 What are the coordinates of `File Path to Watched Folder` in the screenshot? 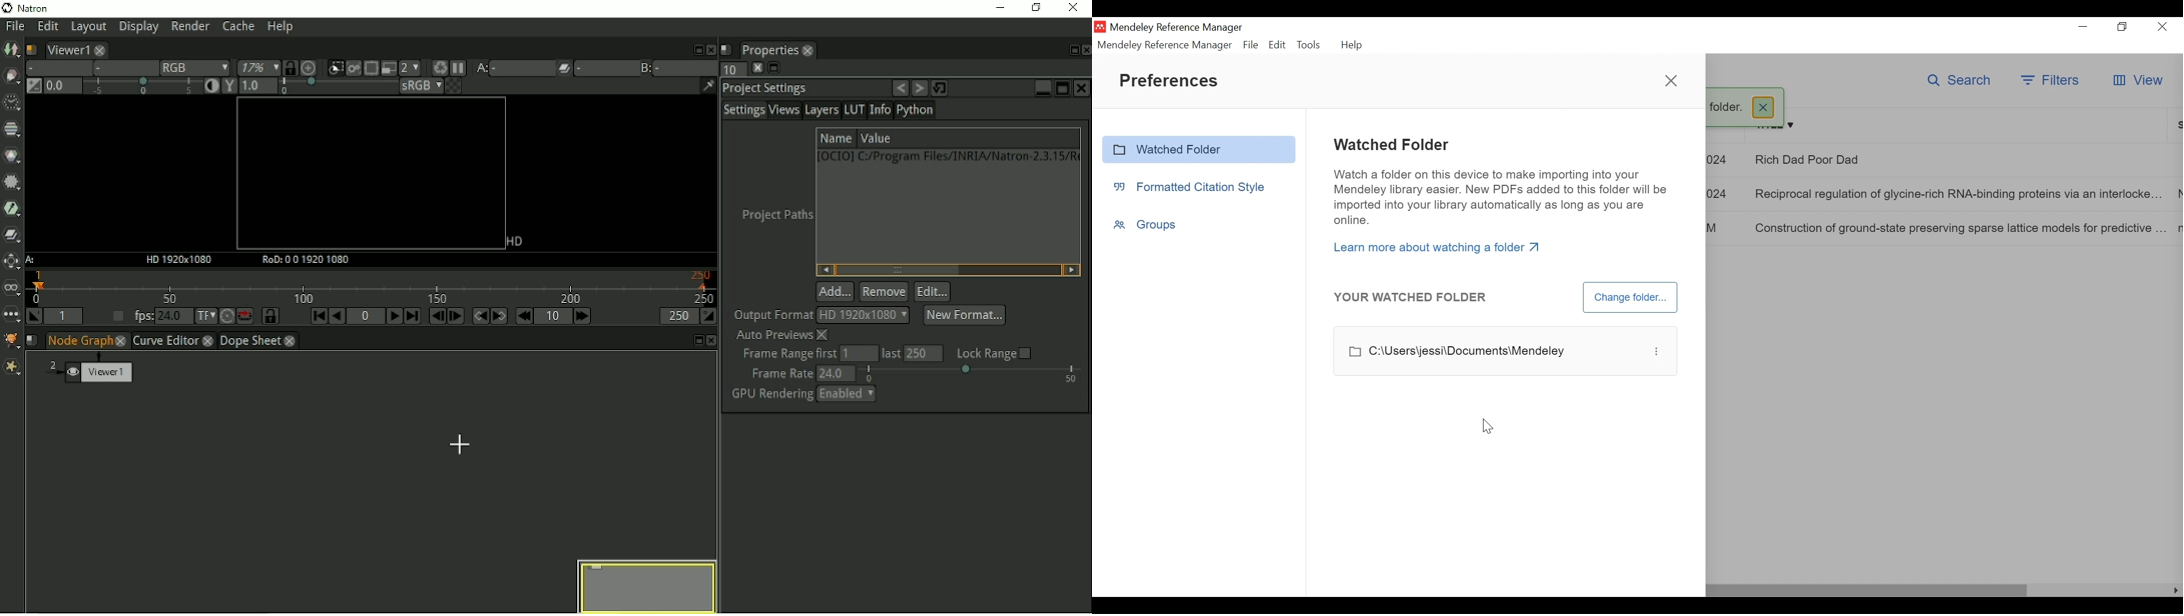 It's located at (1488, 352).